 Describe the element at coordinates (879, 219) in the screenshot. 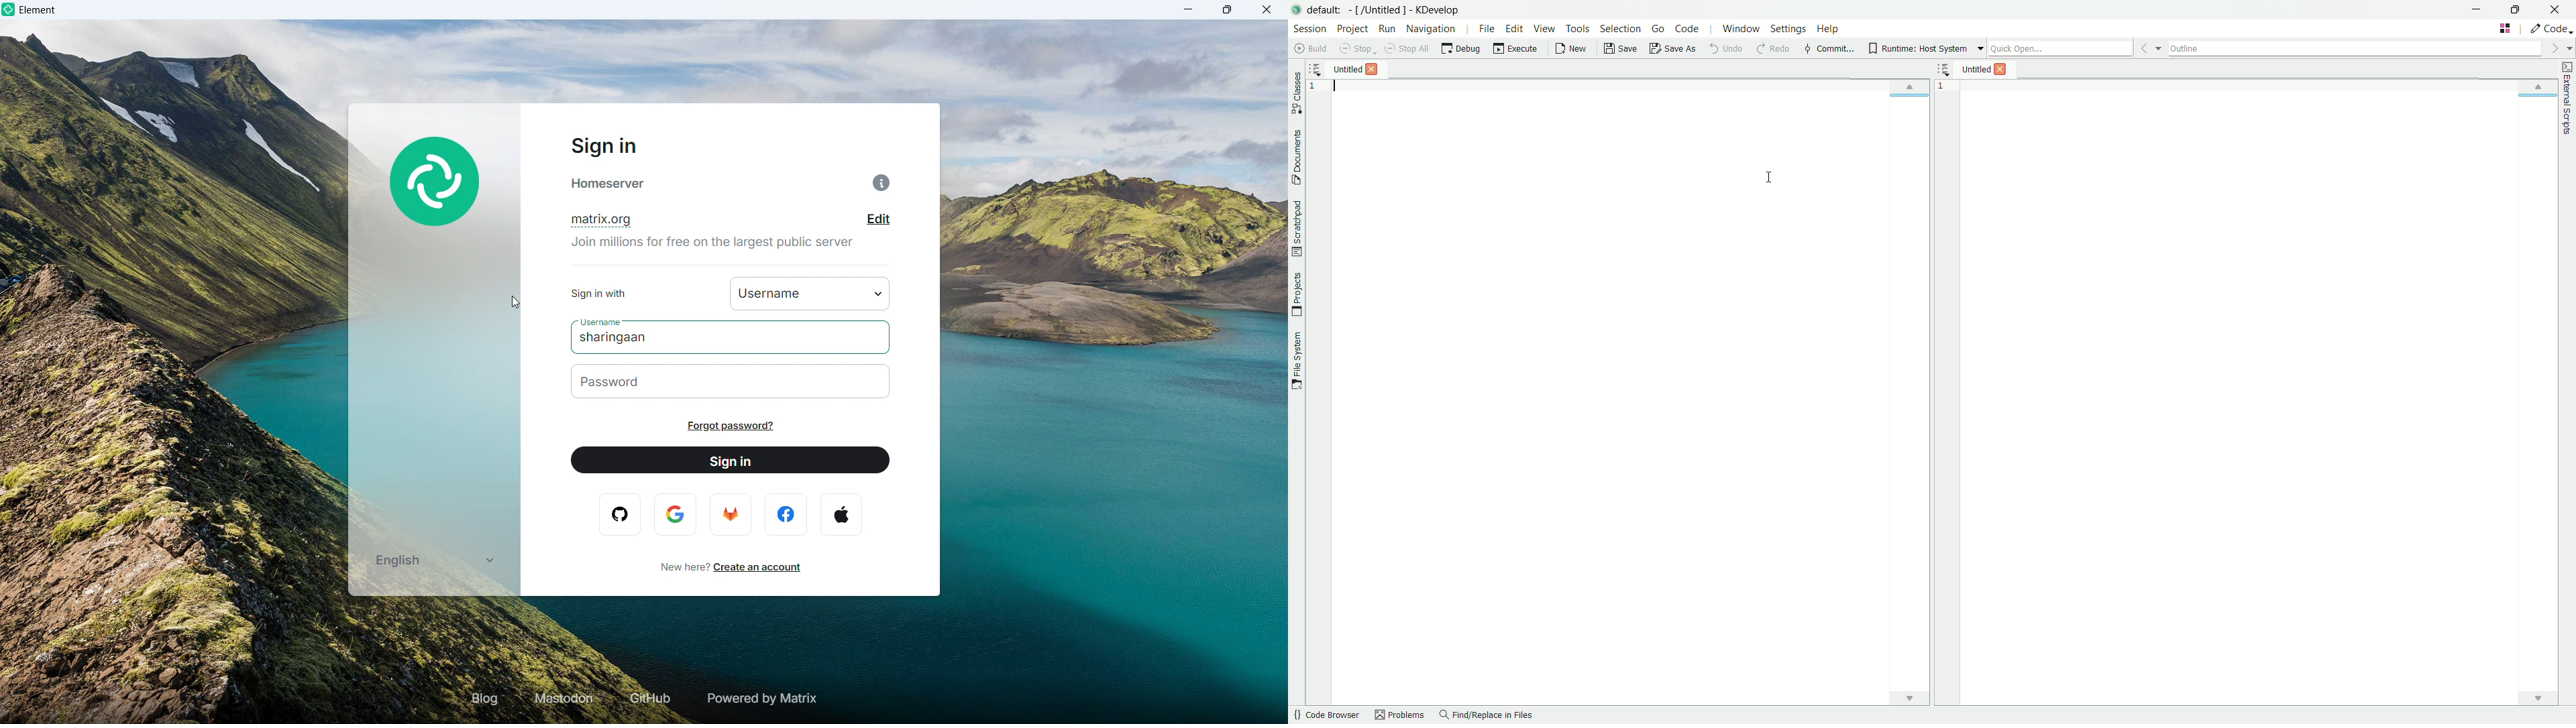

I see `Edit domain ` at that location.